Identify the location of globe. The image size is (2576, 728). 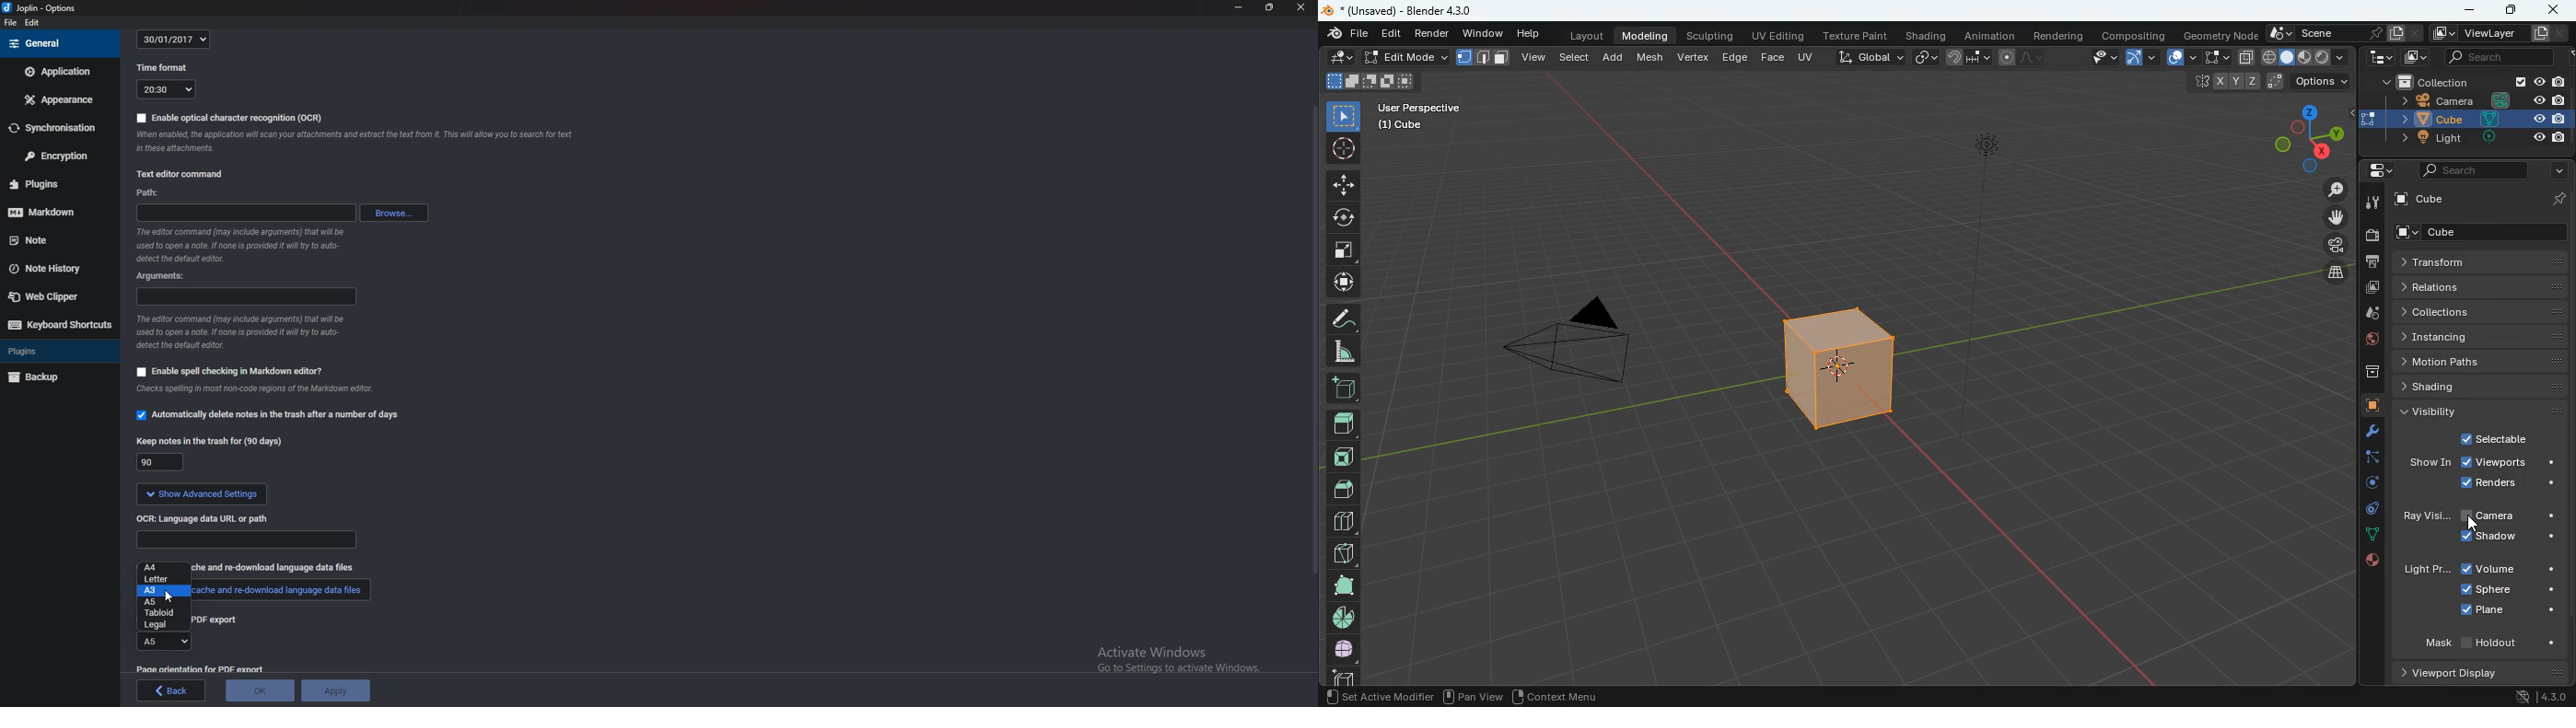
(1342, 651).